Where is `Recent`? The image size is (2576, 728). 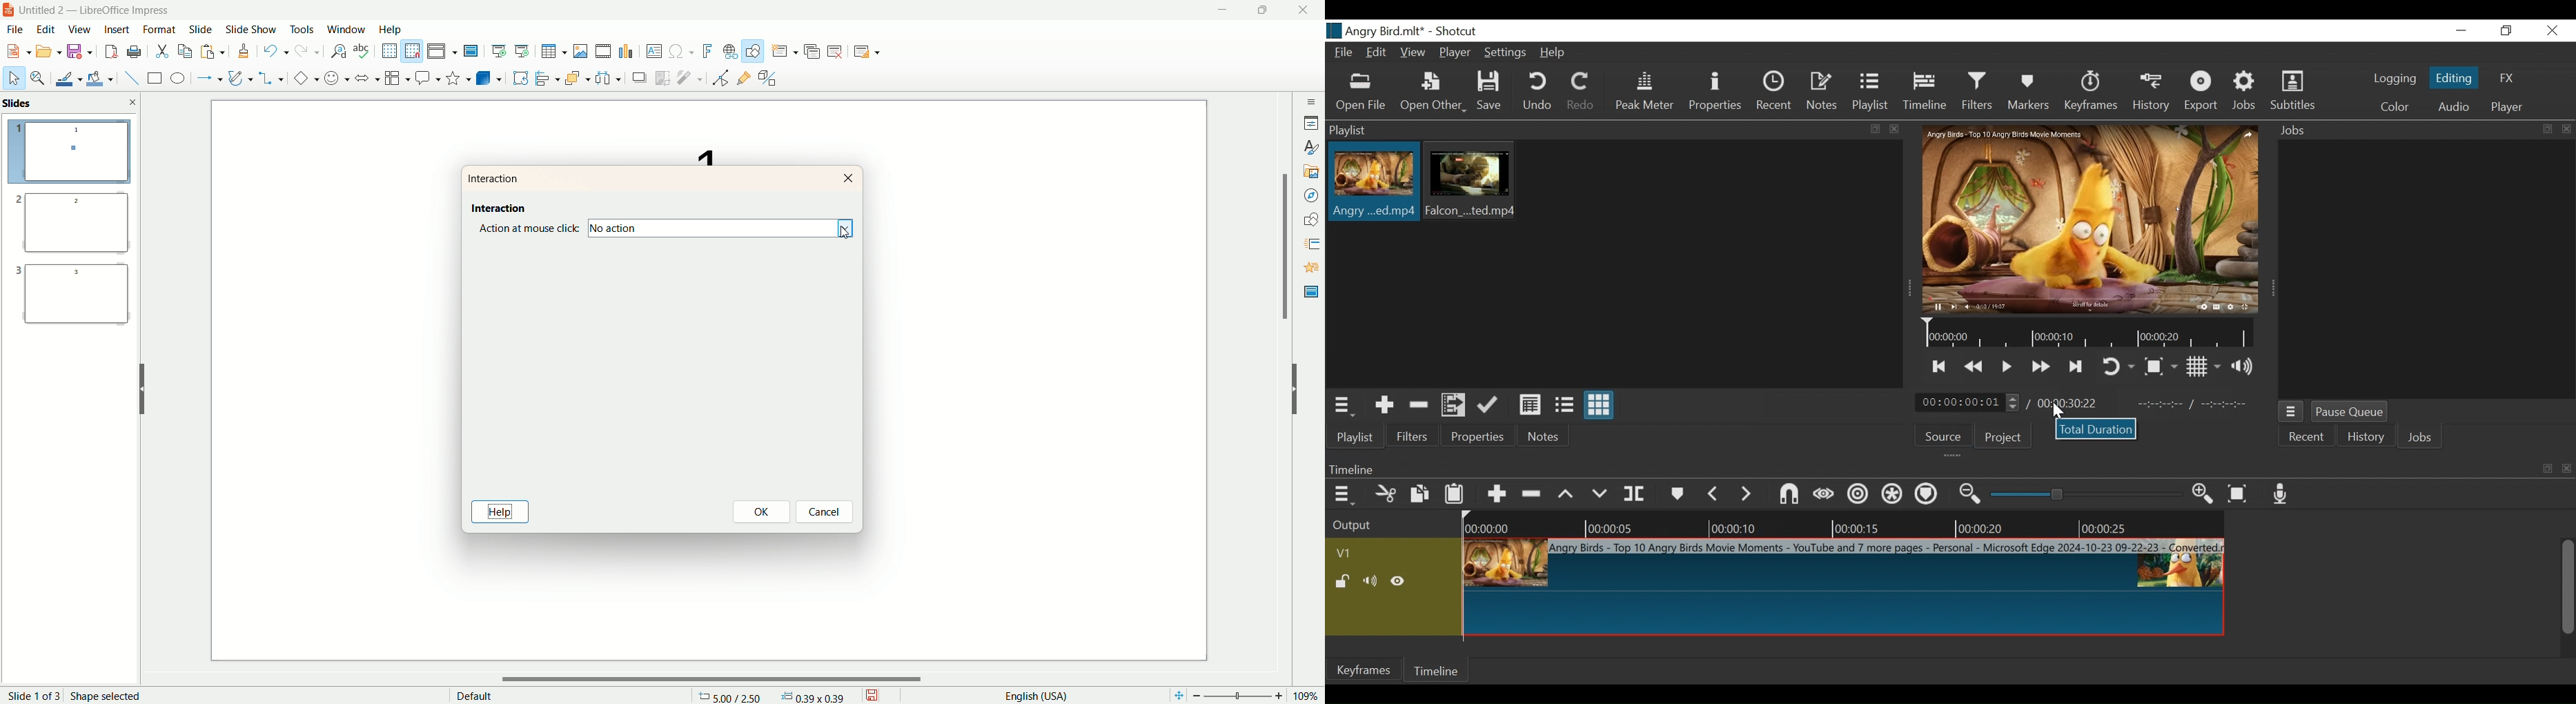 Recent is located at coordinates (1775, 92).